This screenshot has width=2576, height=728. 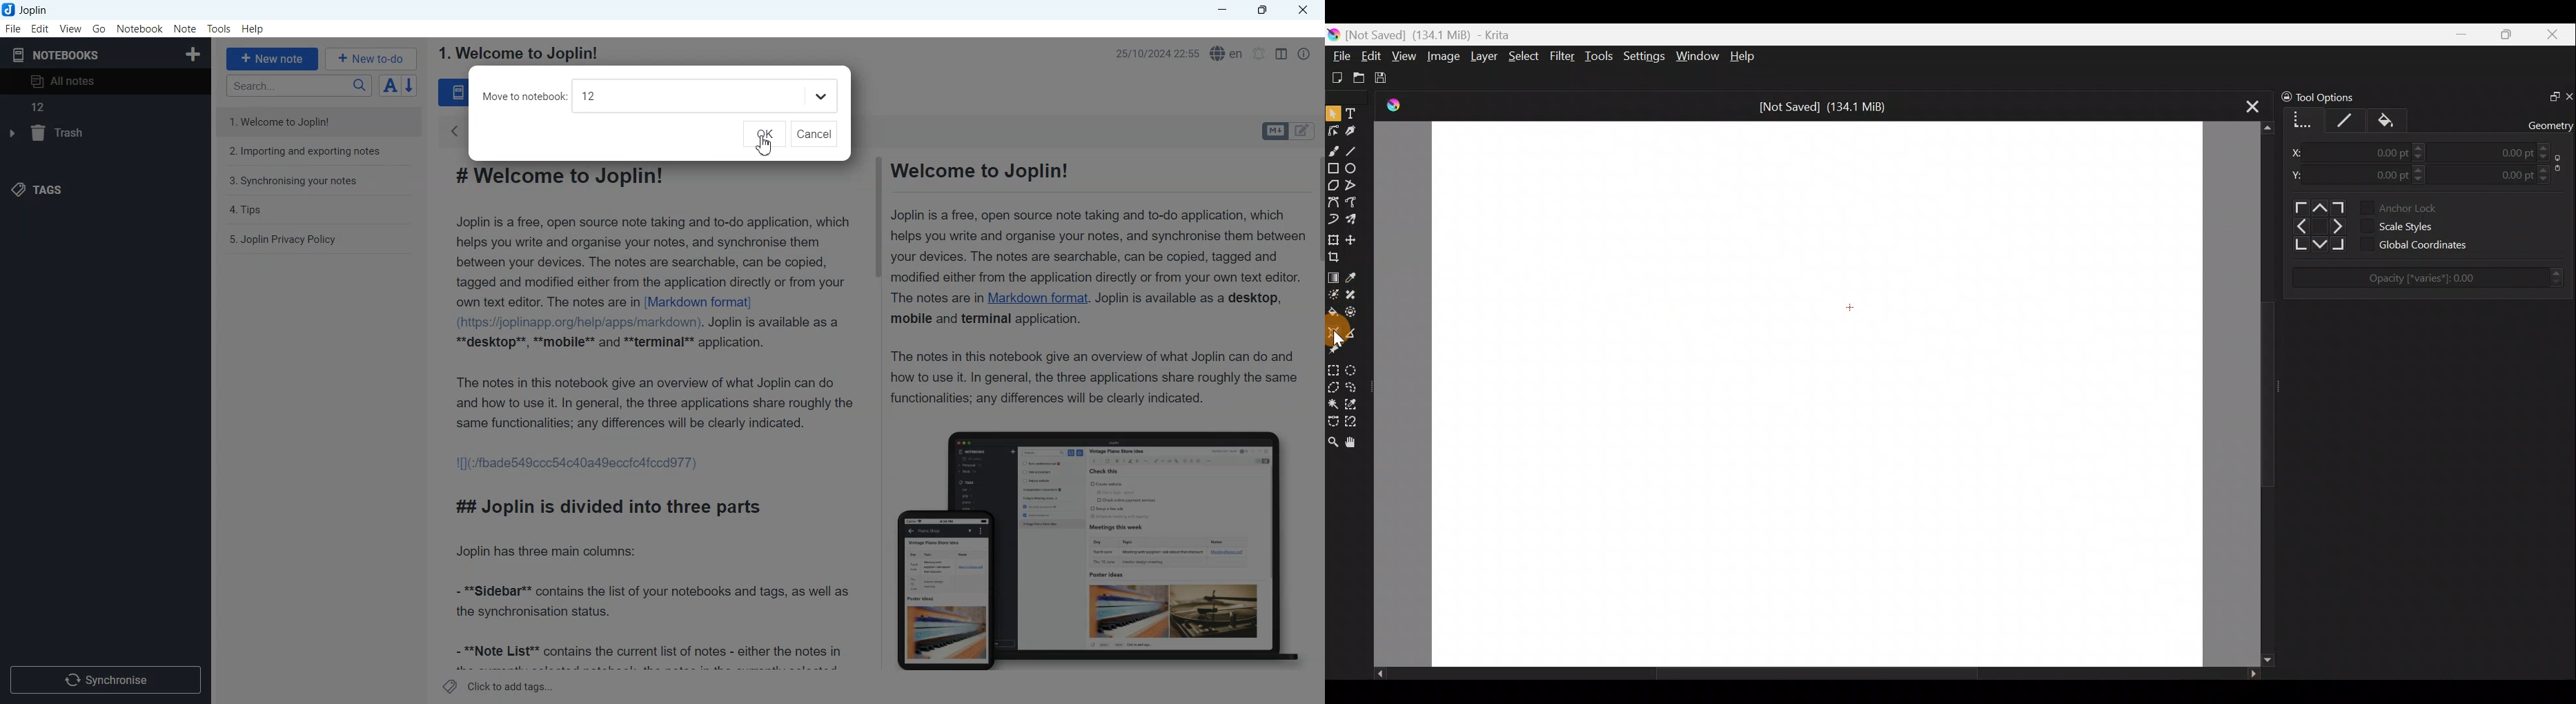 I want to click on Joplin, so click(x=30, y=10).